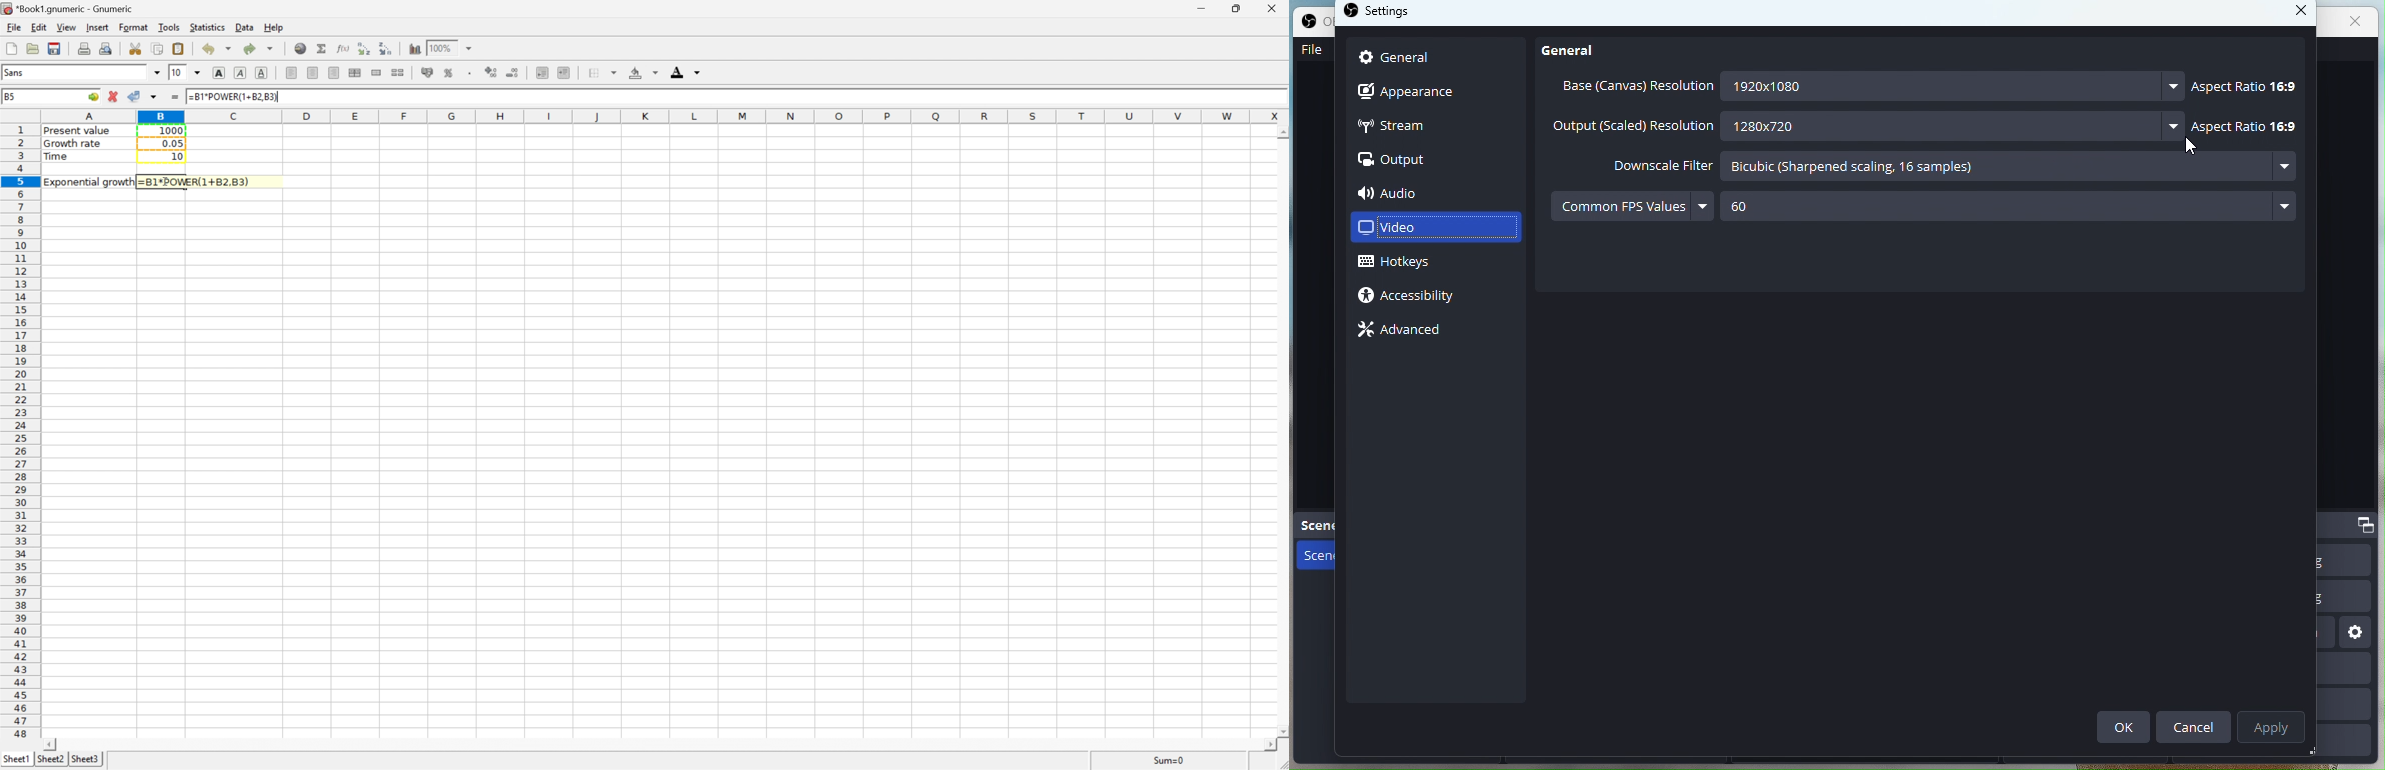 This screenshot has width=2408, height=784. What do you see at coordinates (2274, 725) in the screenshot?
I see `Apply` at bounding box center [2274, 725].